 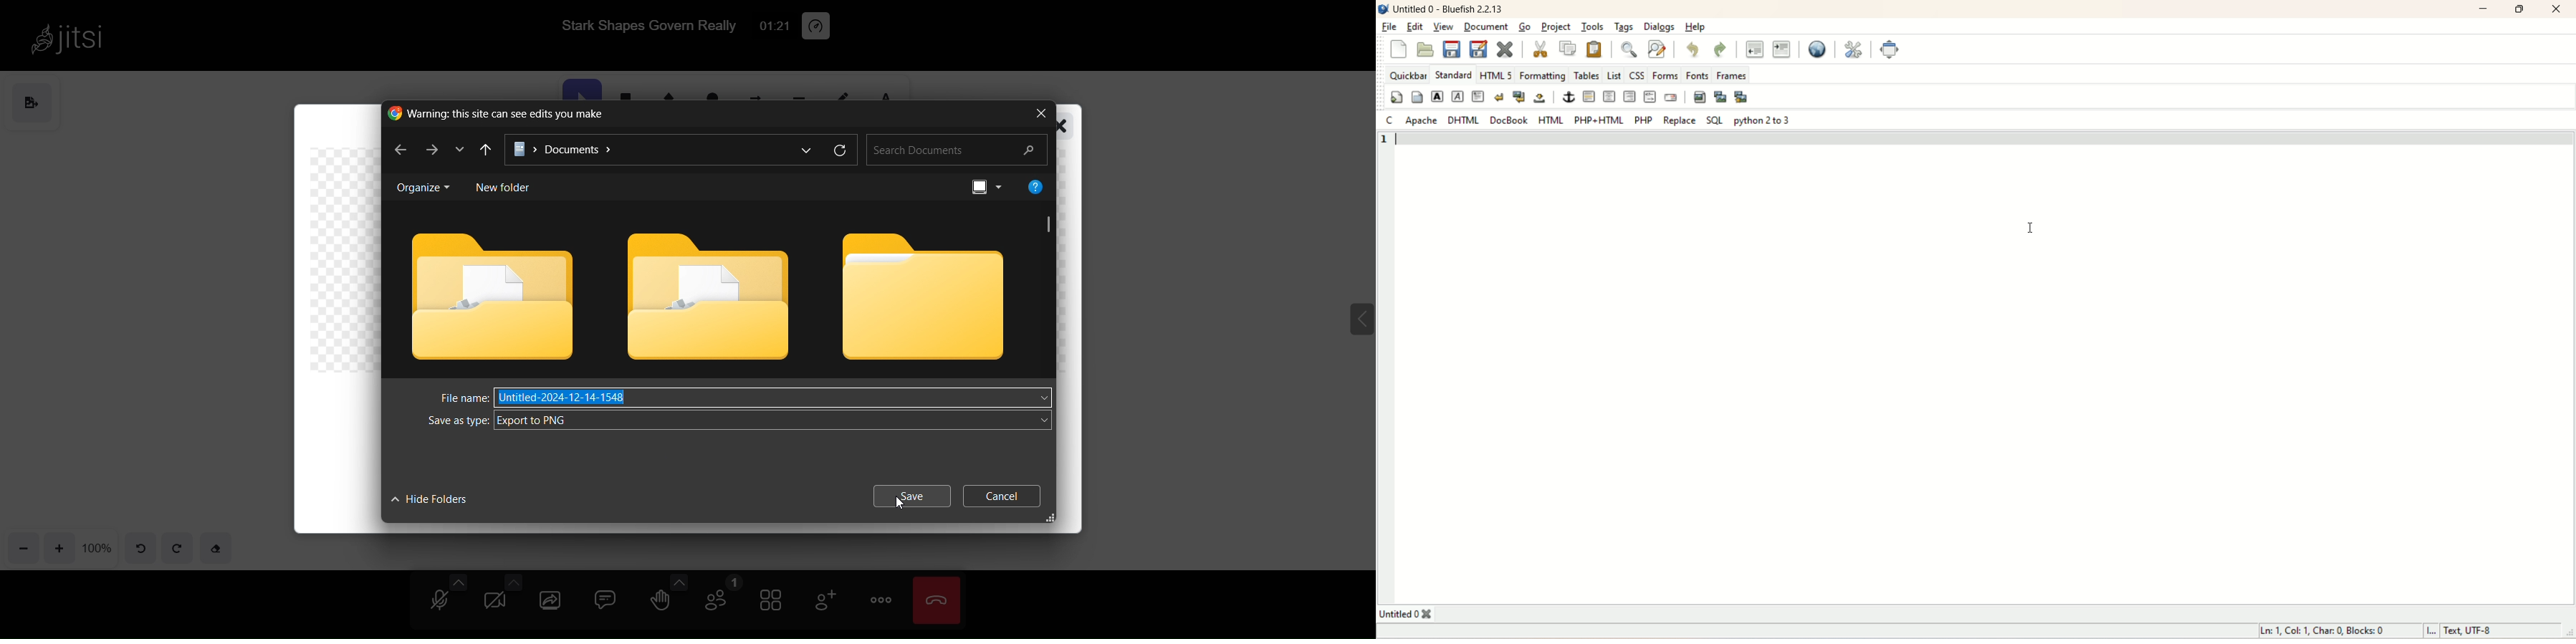 What do you see at coordinates (1407, 76) in the screenshot?
I see `quickbar` at bounding box center [1407, 76].